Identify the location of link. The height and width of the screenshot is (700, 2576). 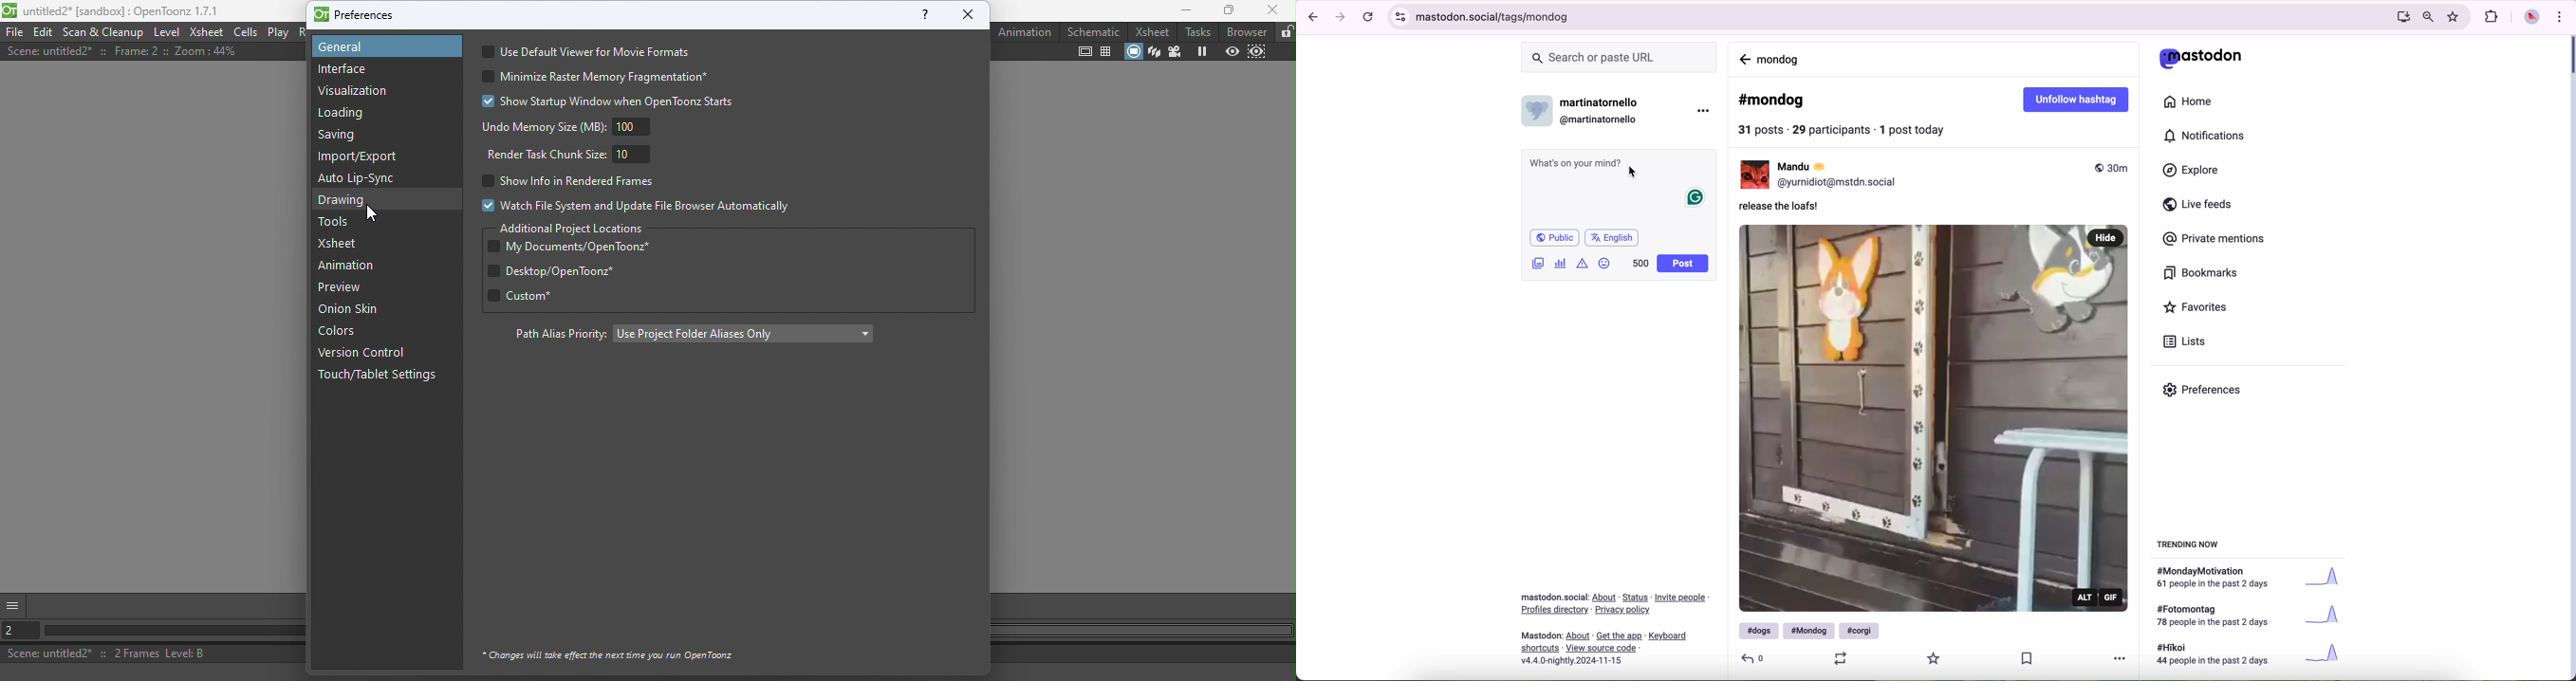
(1578, 636).